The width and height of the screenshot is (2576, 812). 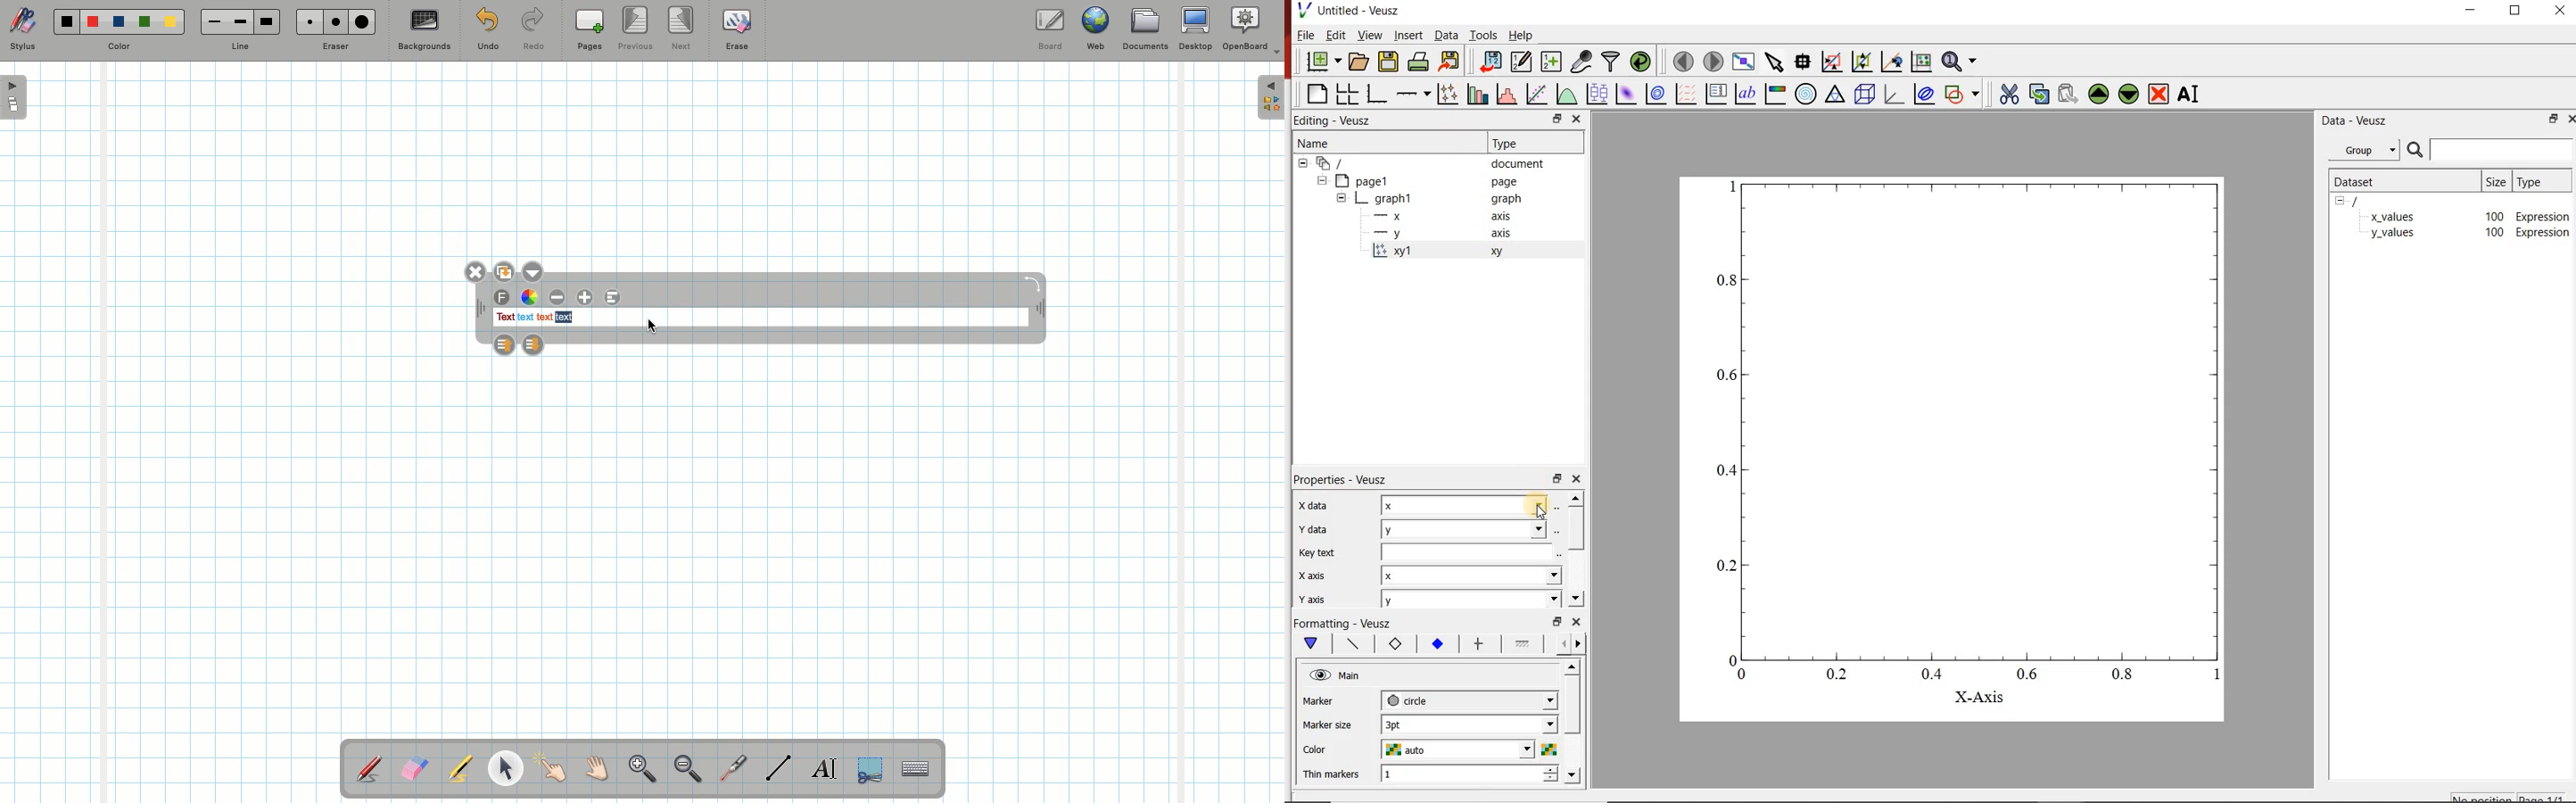 I want to click on axis, so click(x=1503, y=216).